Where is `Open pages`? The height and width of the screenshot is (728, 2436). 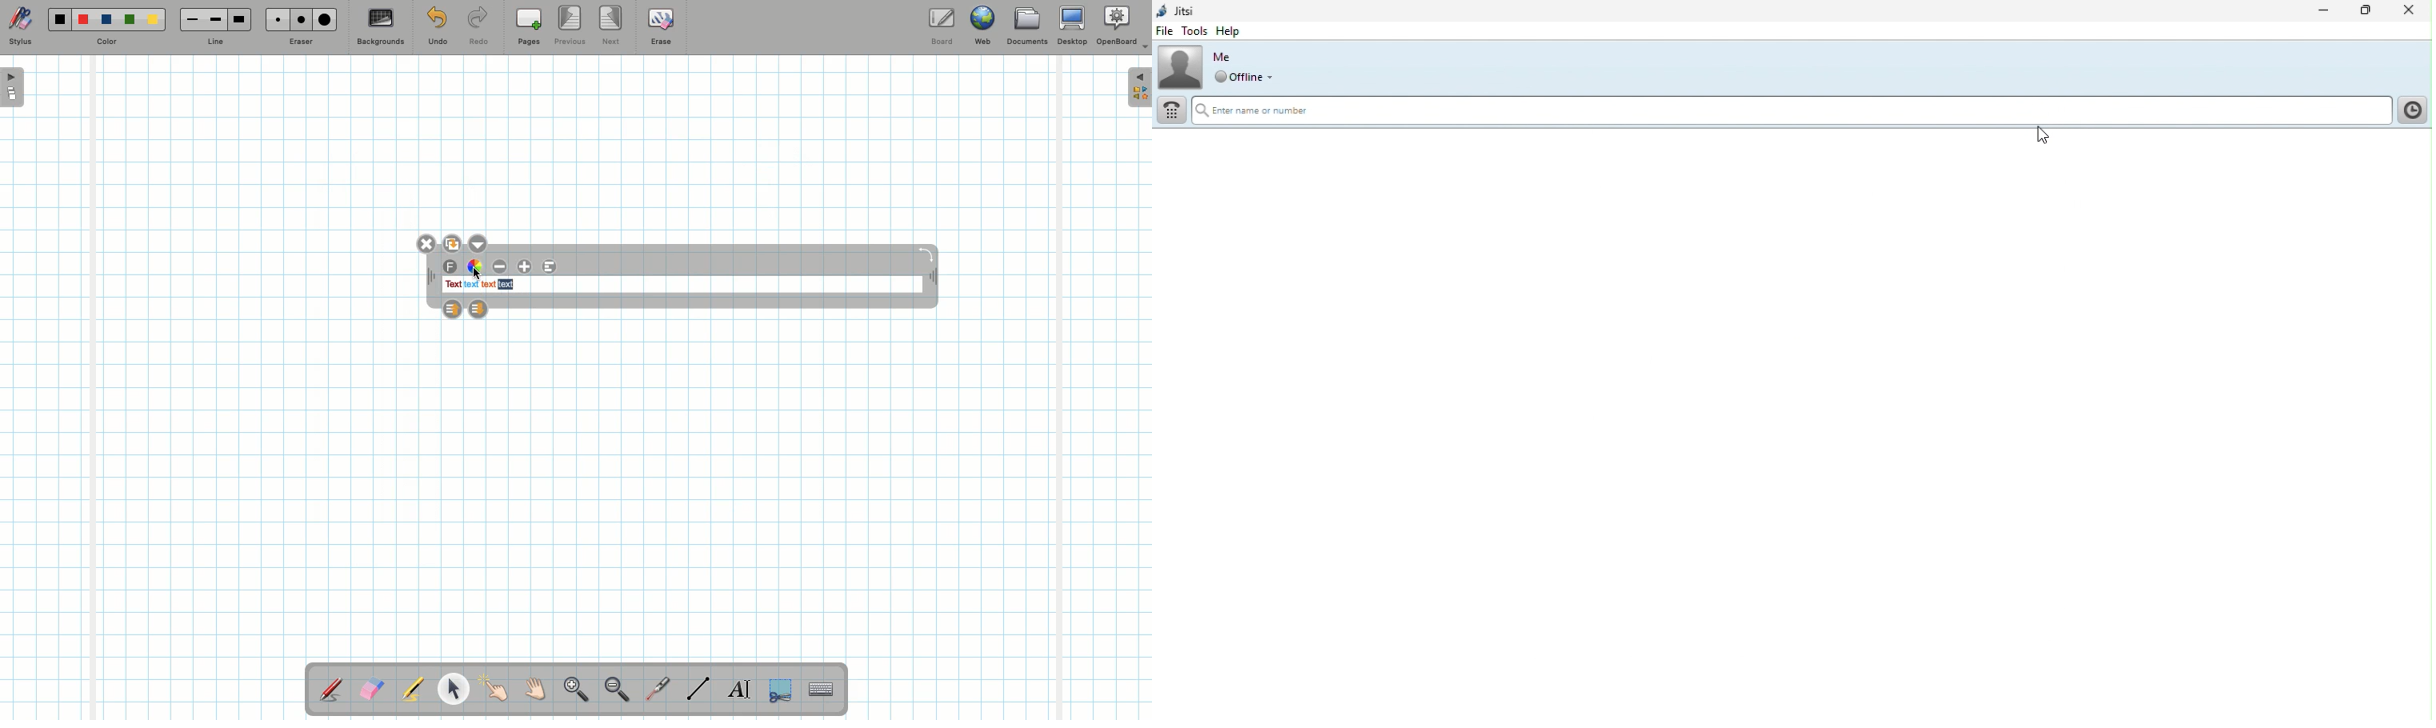
Open pages is located at coordinates (14, 86).